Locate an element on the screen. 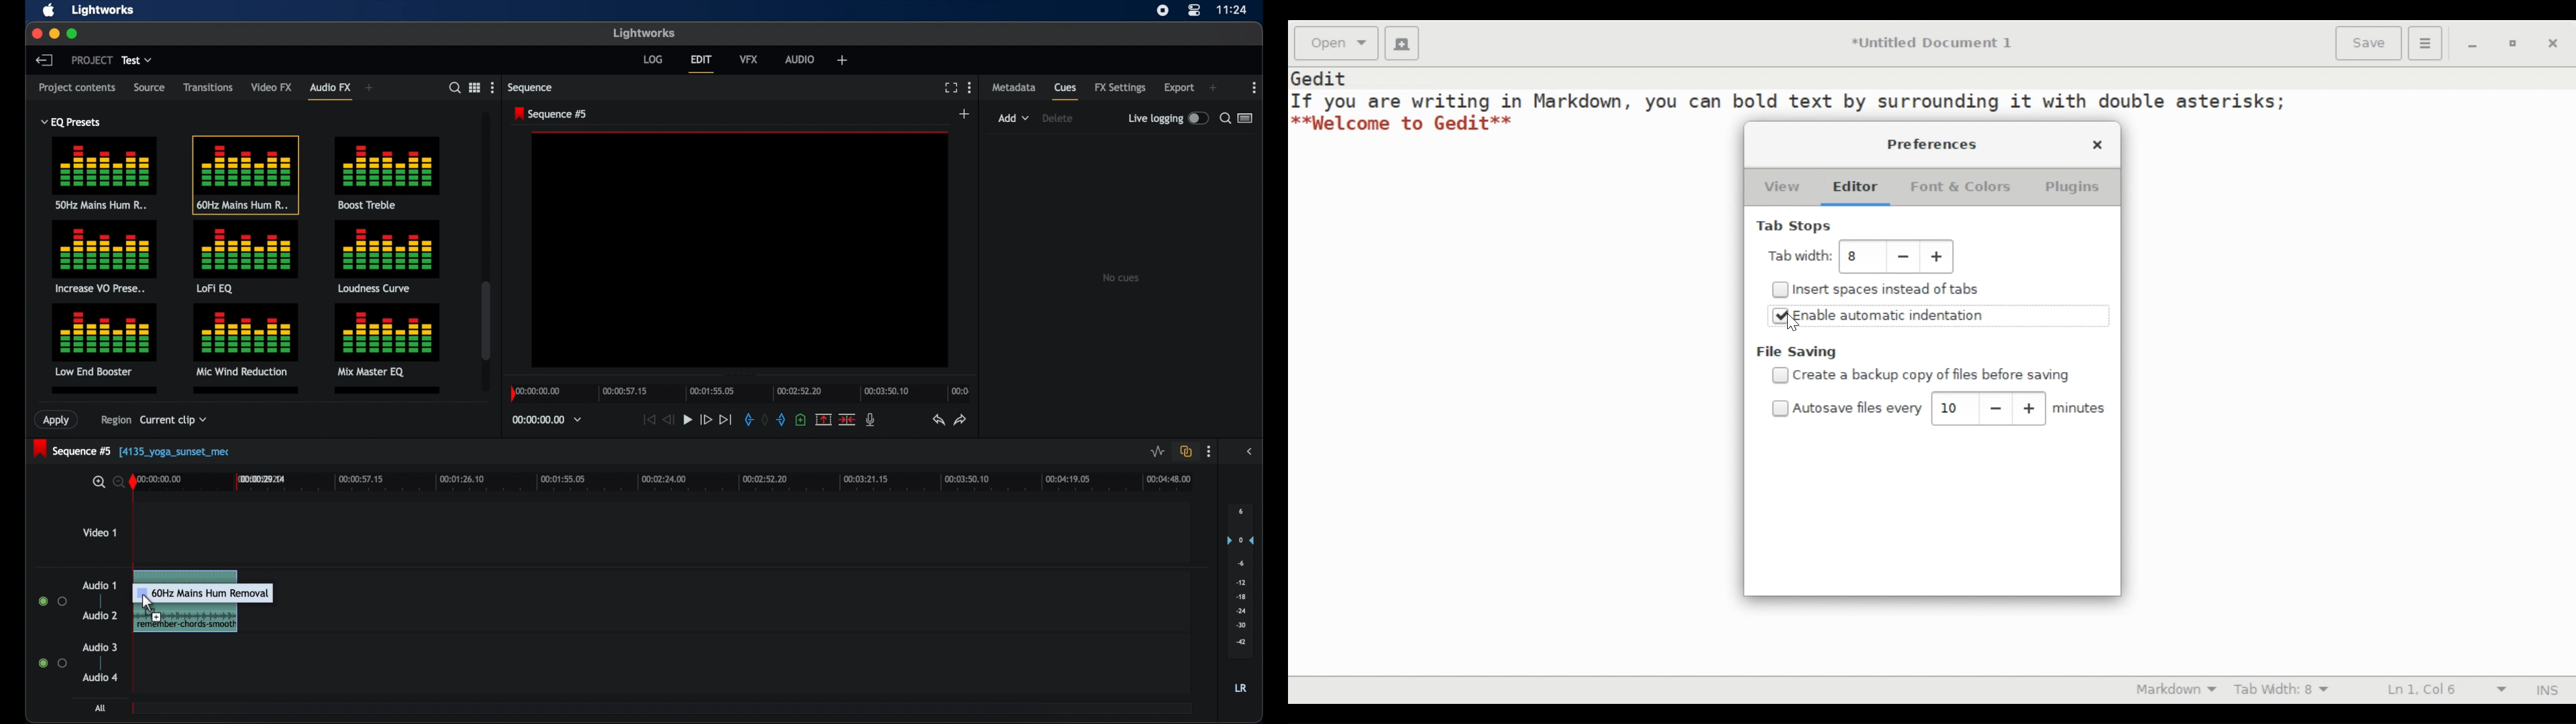 The width and height of the screenshot is (2576, 728). Gedit is located at coordinates (1320, 76).